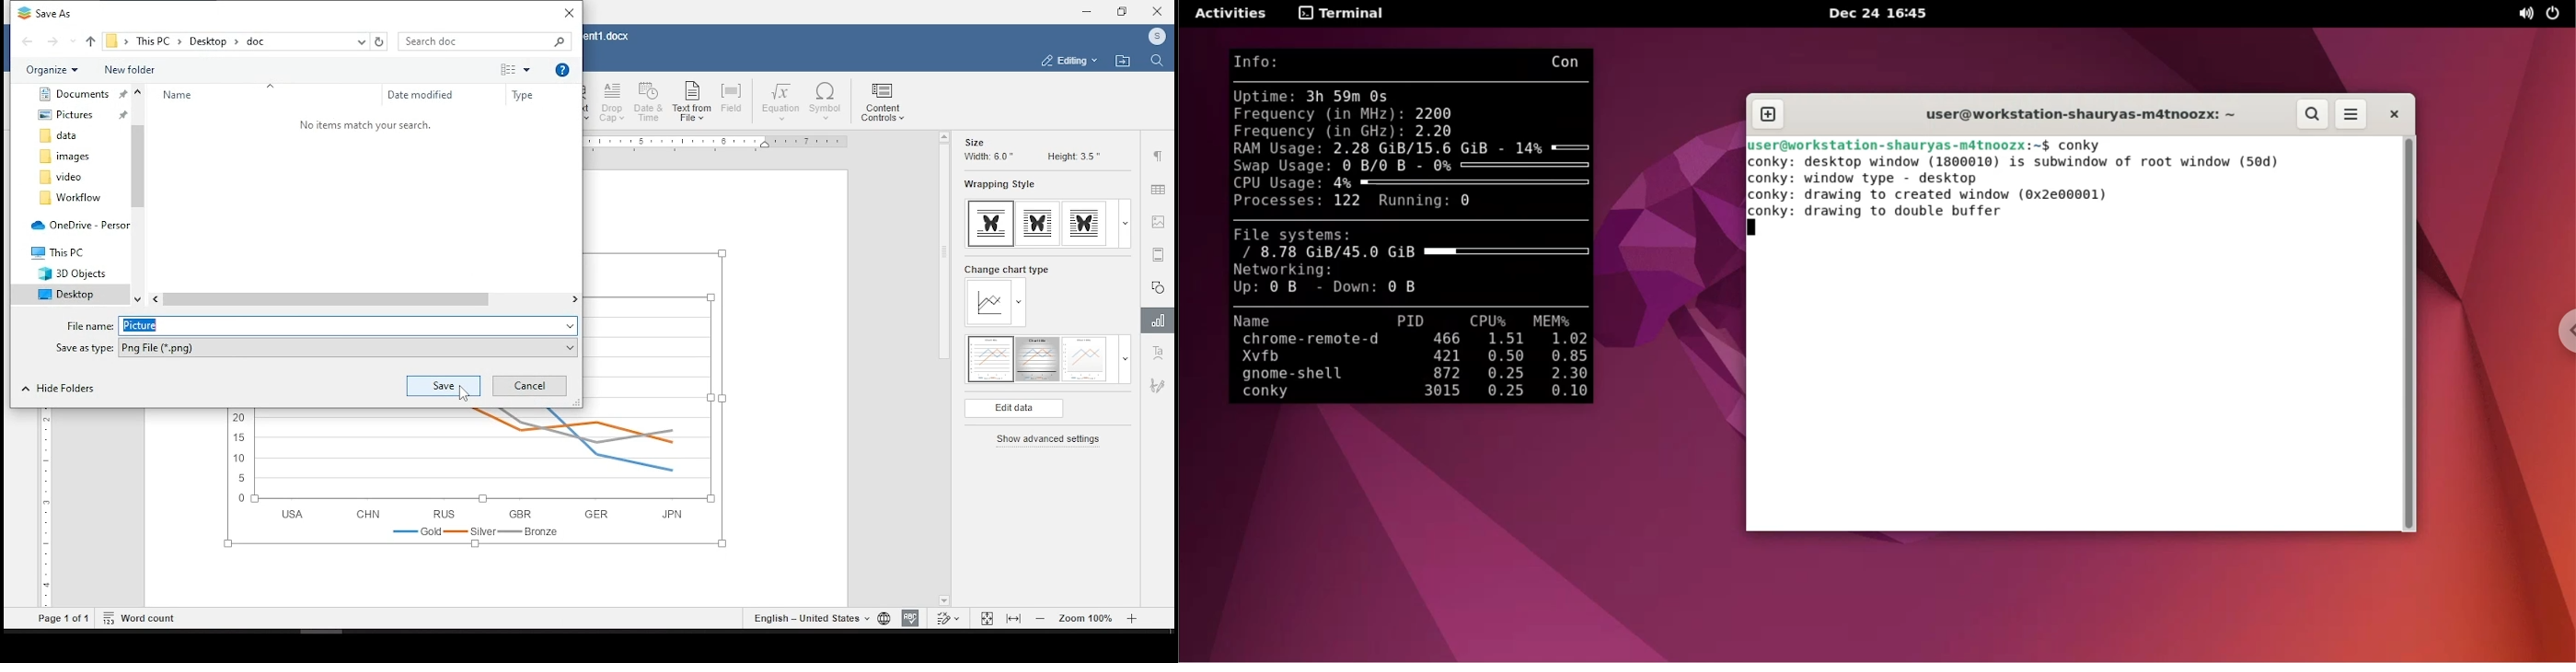  What do you see at coordinates (73, 177) in the screenshot?
I see `Video` at bounding box center [73, 177].